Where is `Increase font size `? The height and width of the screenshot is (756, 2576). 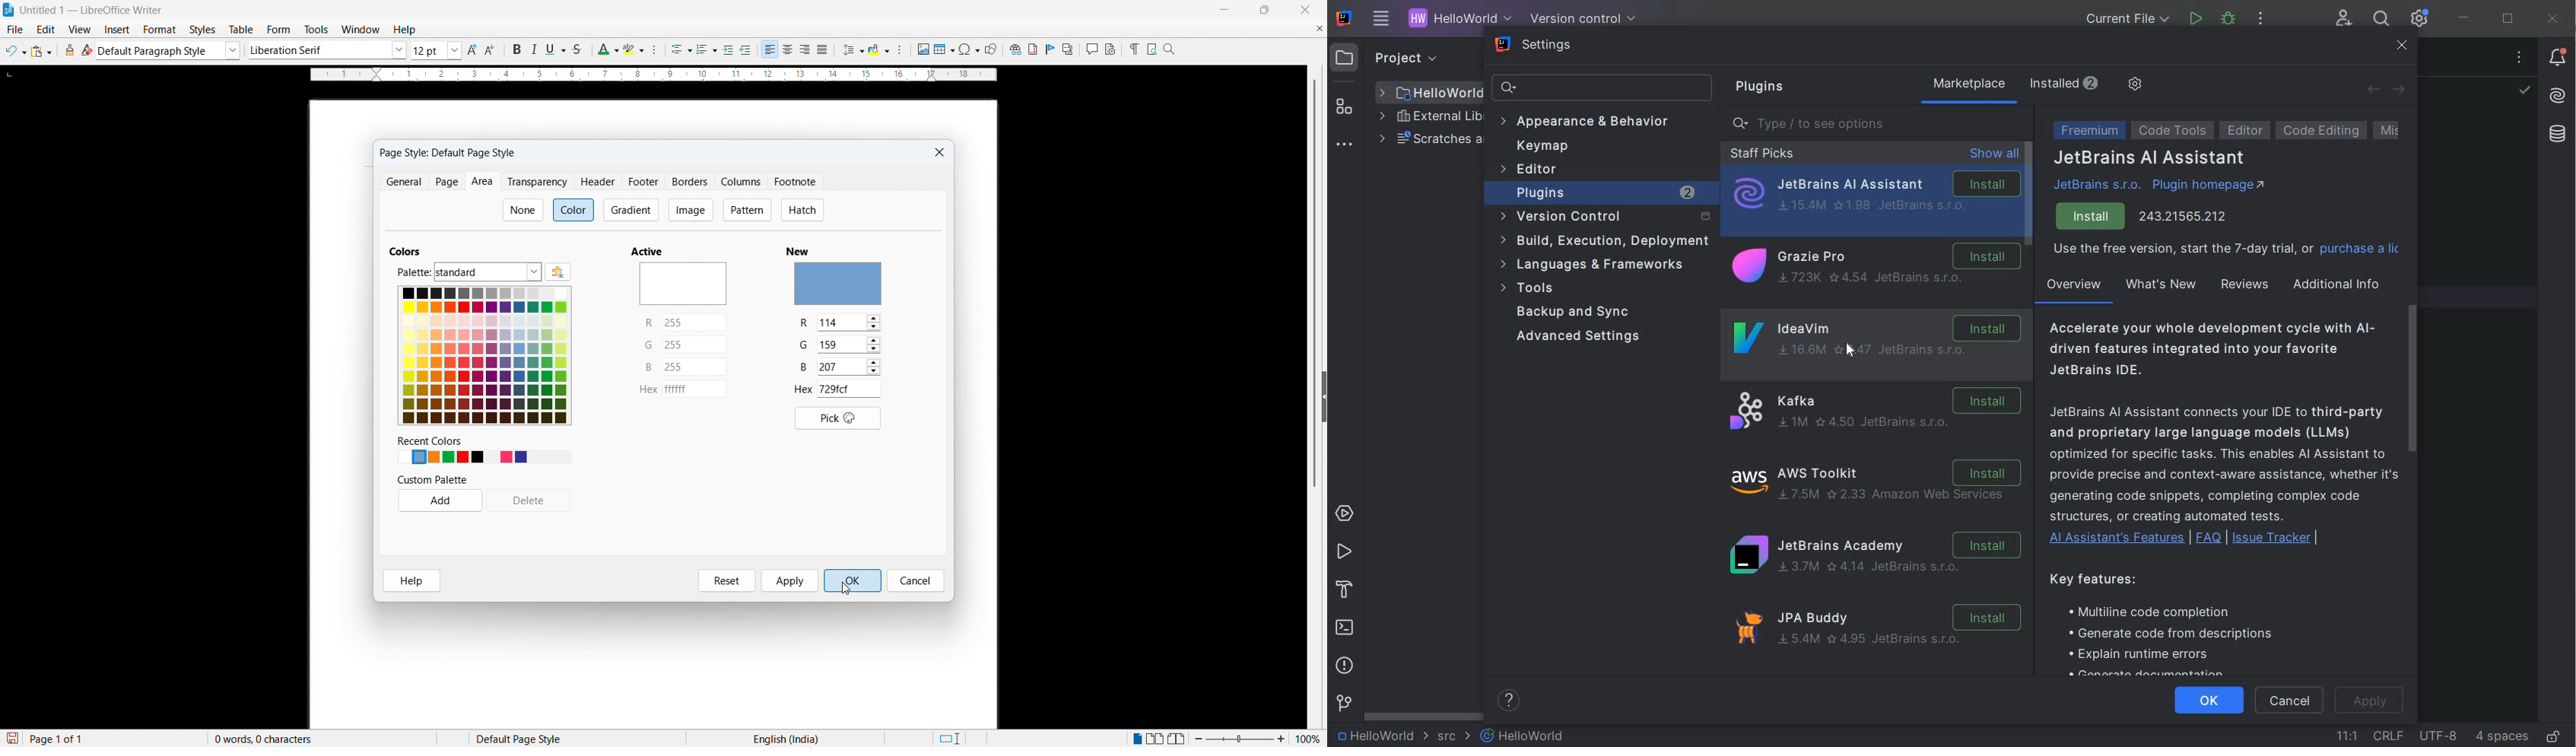 Increase font size  is located at coordinates (473, 50).